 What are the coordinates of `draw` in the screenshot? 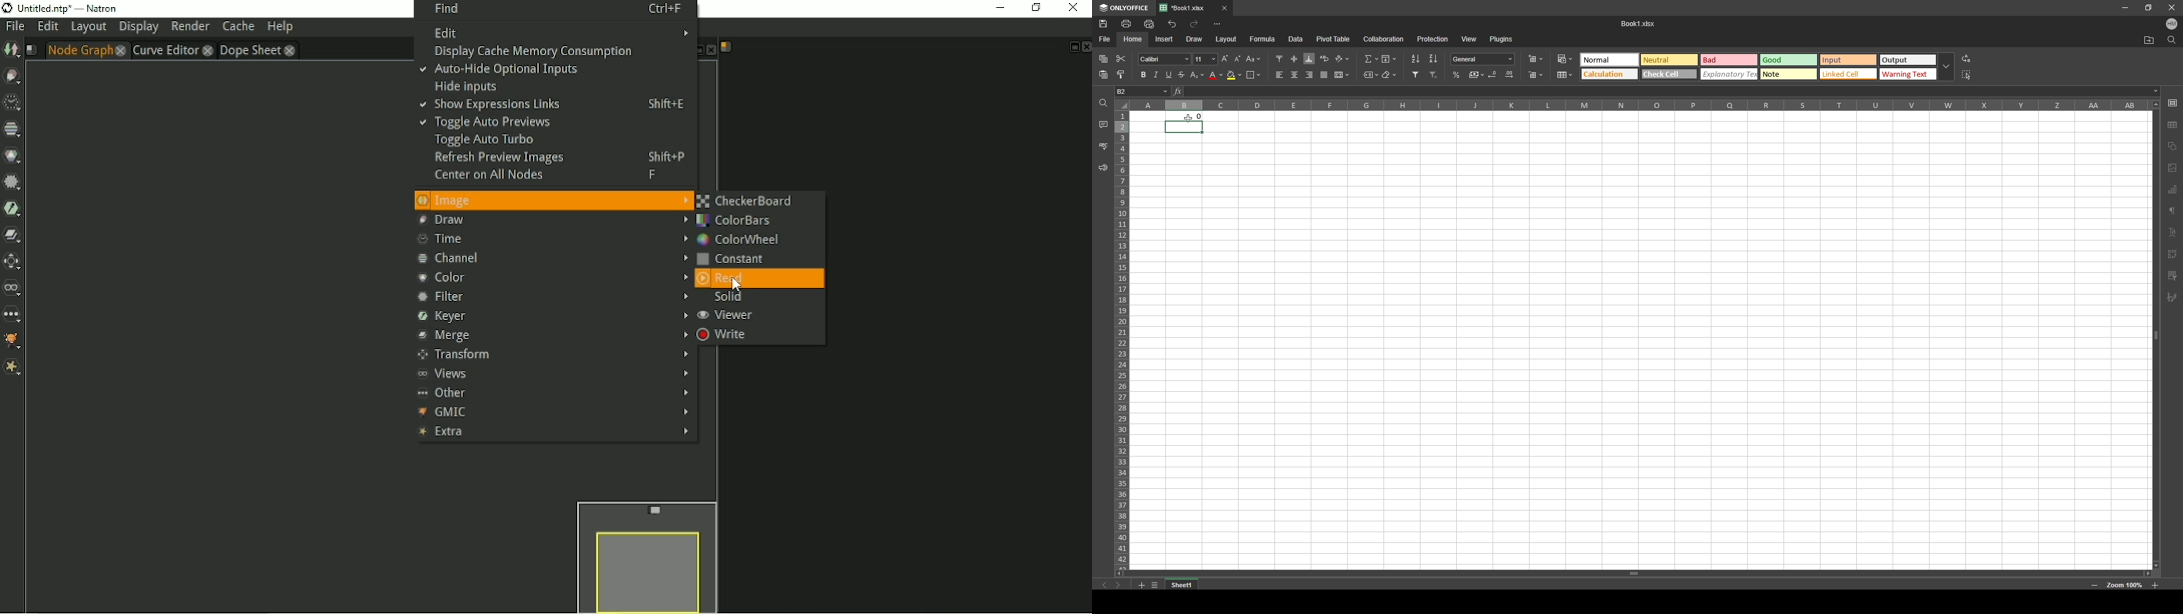 It's located at (1195, 39).